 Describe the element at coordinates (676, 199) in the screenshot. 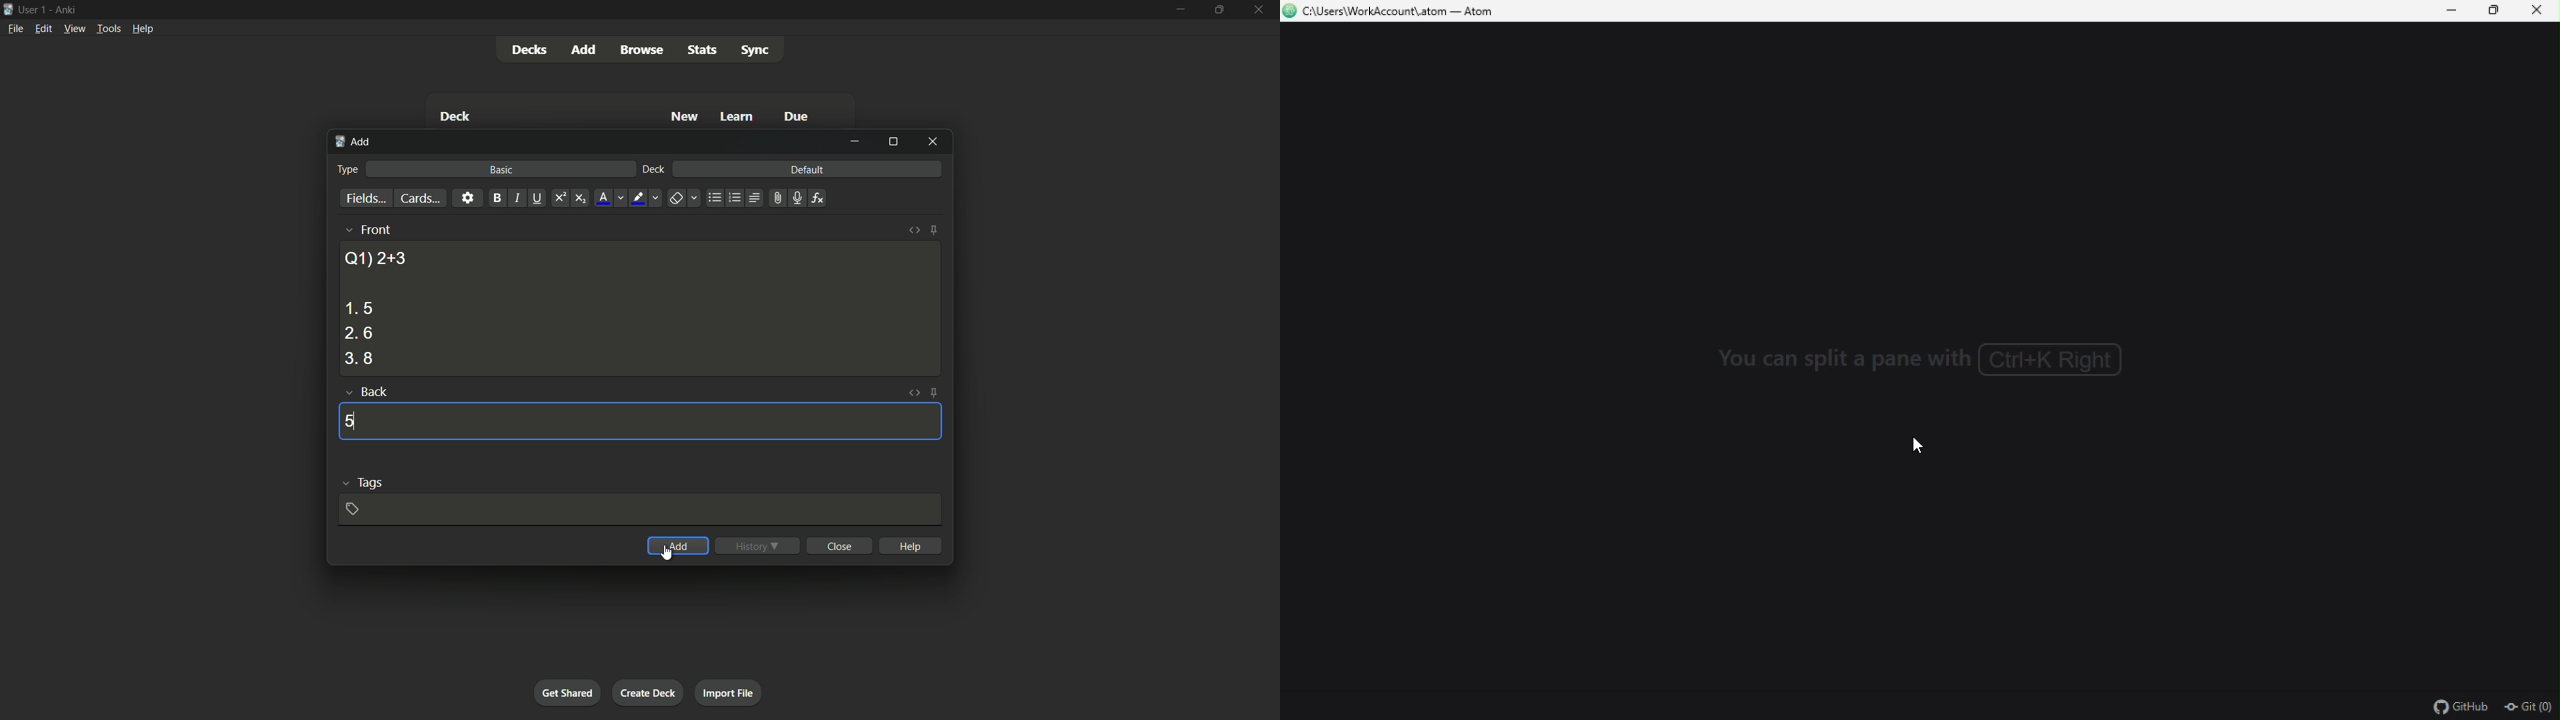

I see `remove formatting` at that location.